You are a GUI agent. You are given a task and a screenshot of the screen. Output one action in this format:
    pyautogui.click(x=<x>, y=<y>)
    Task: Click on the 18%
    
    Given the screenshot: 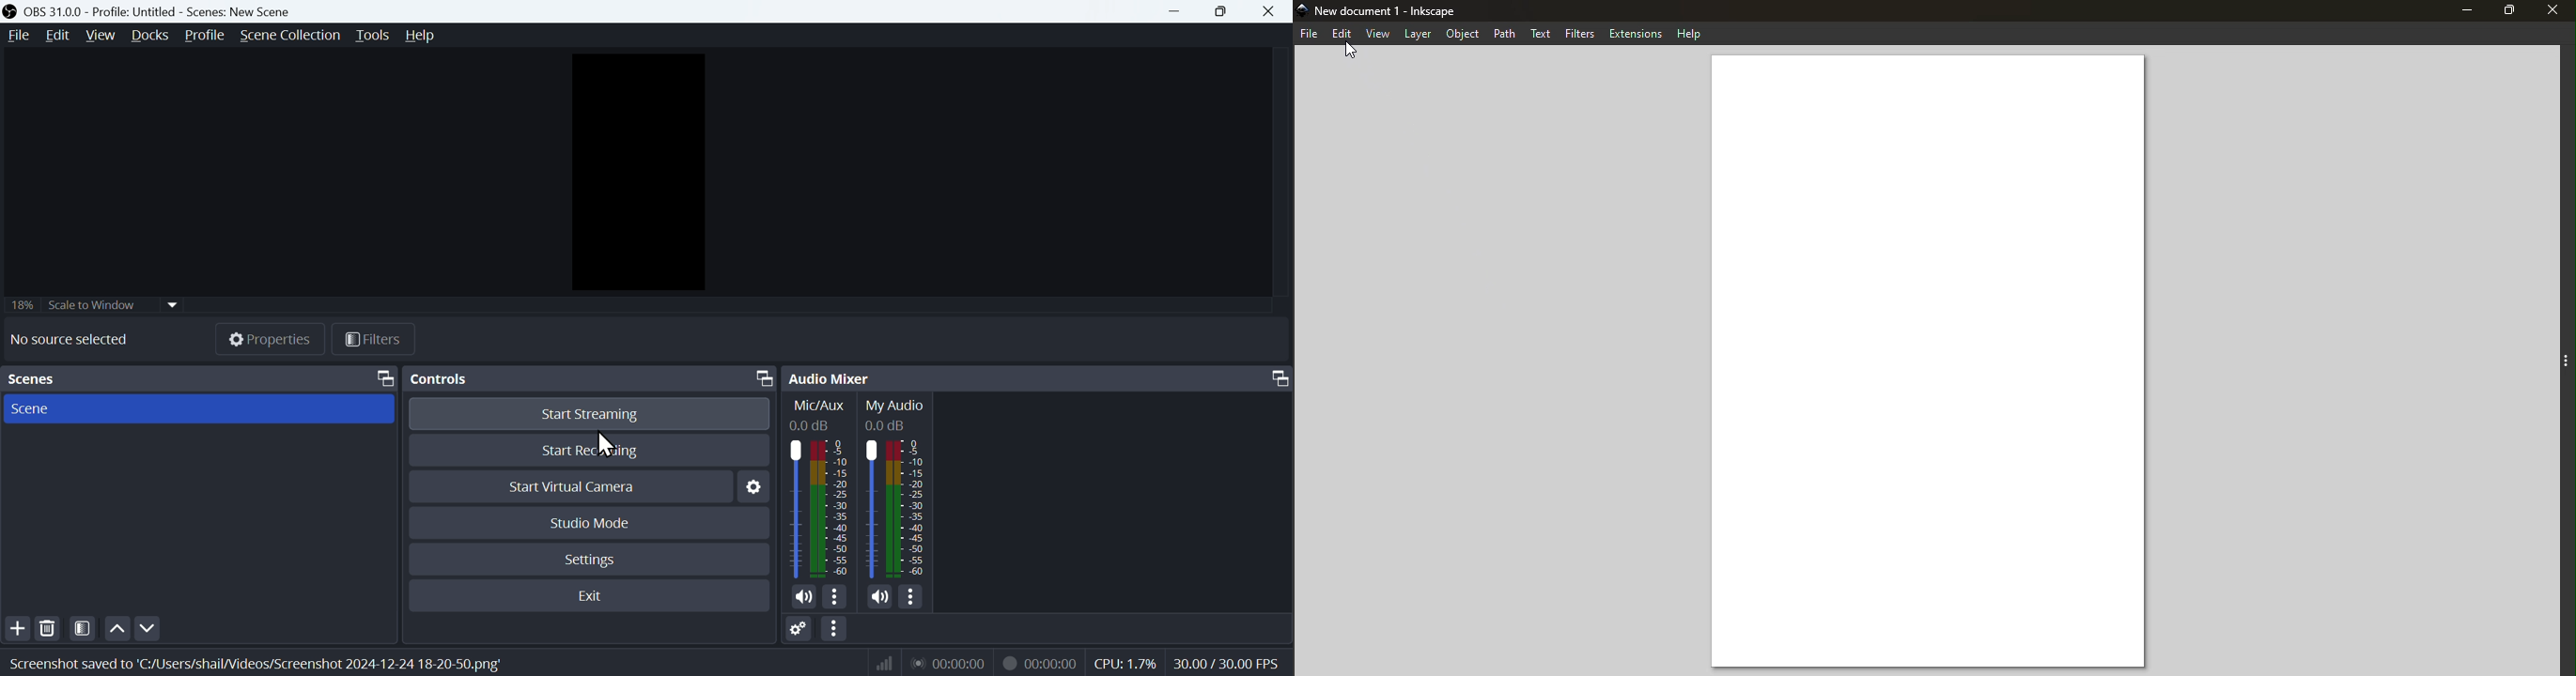 What is the action you would take?
    pyautogui.click(x=21, y=303)
    